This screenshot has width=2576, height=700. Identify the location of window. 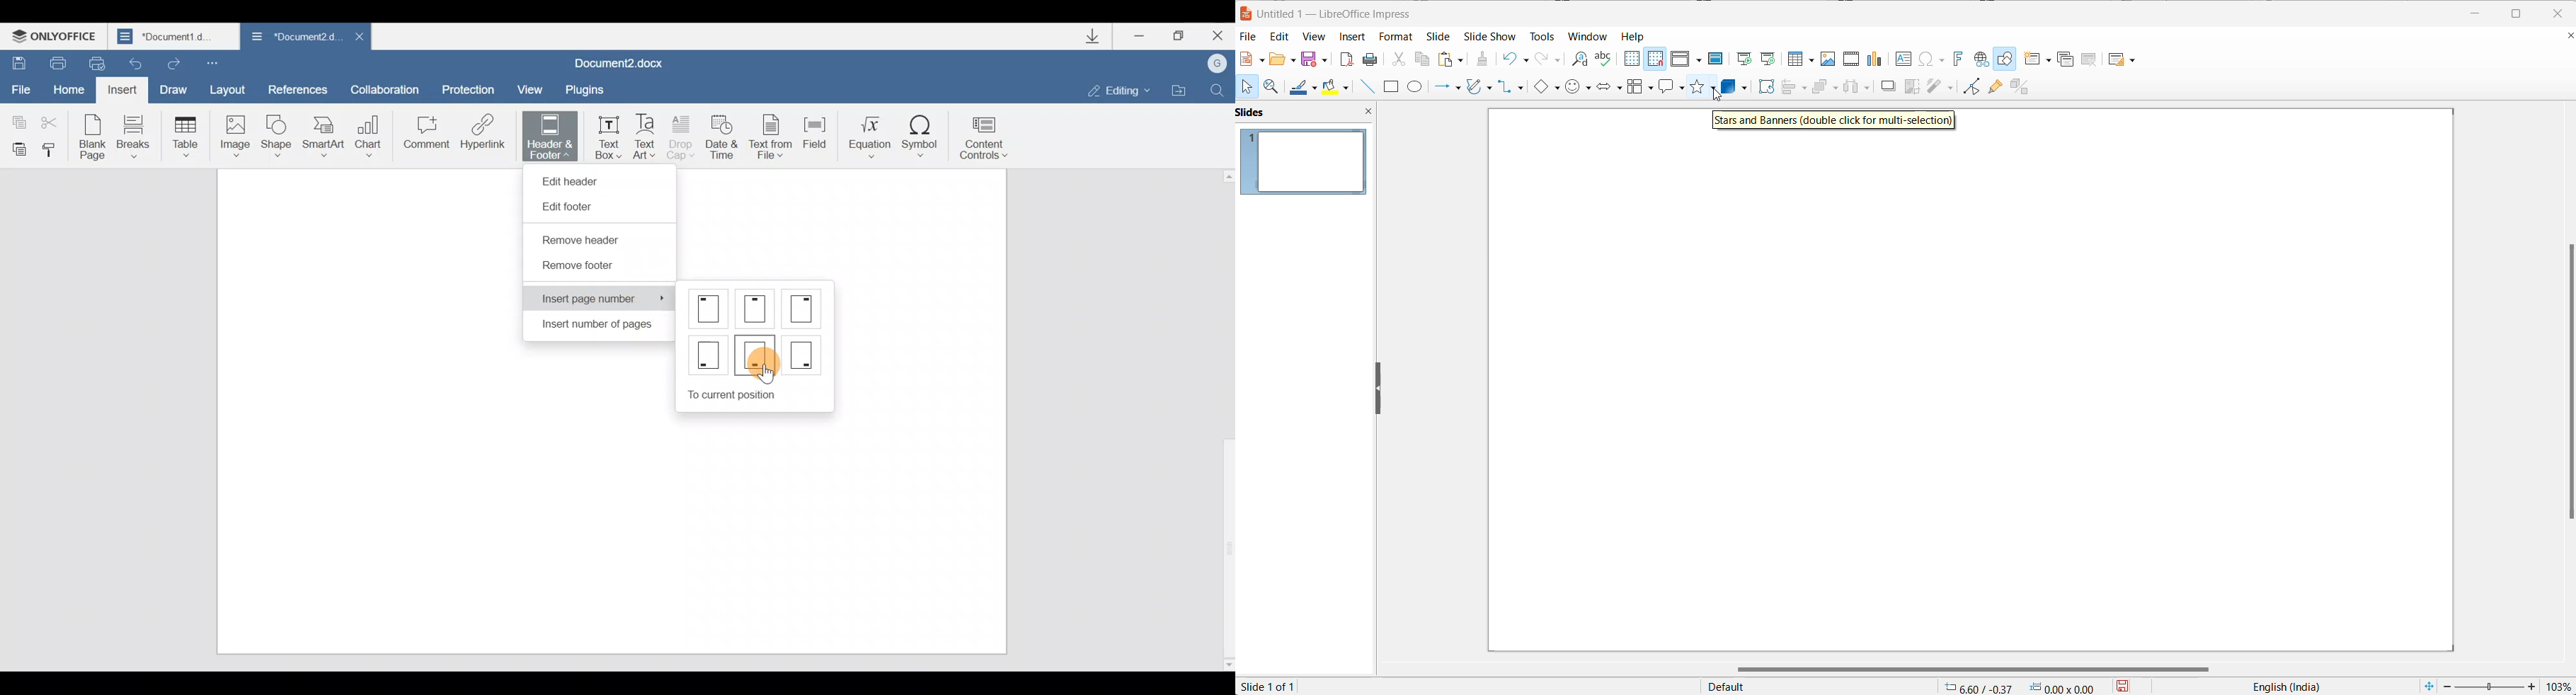
(1588, 37).